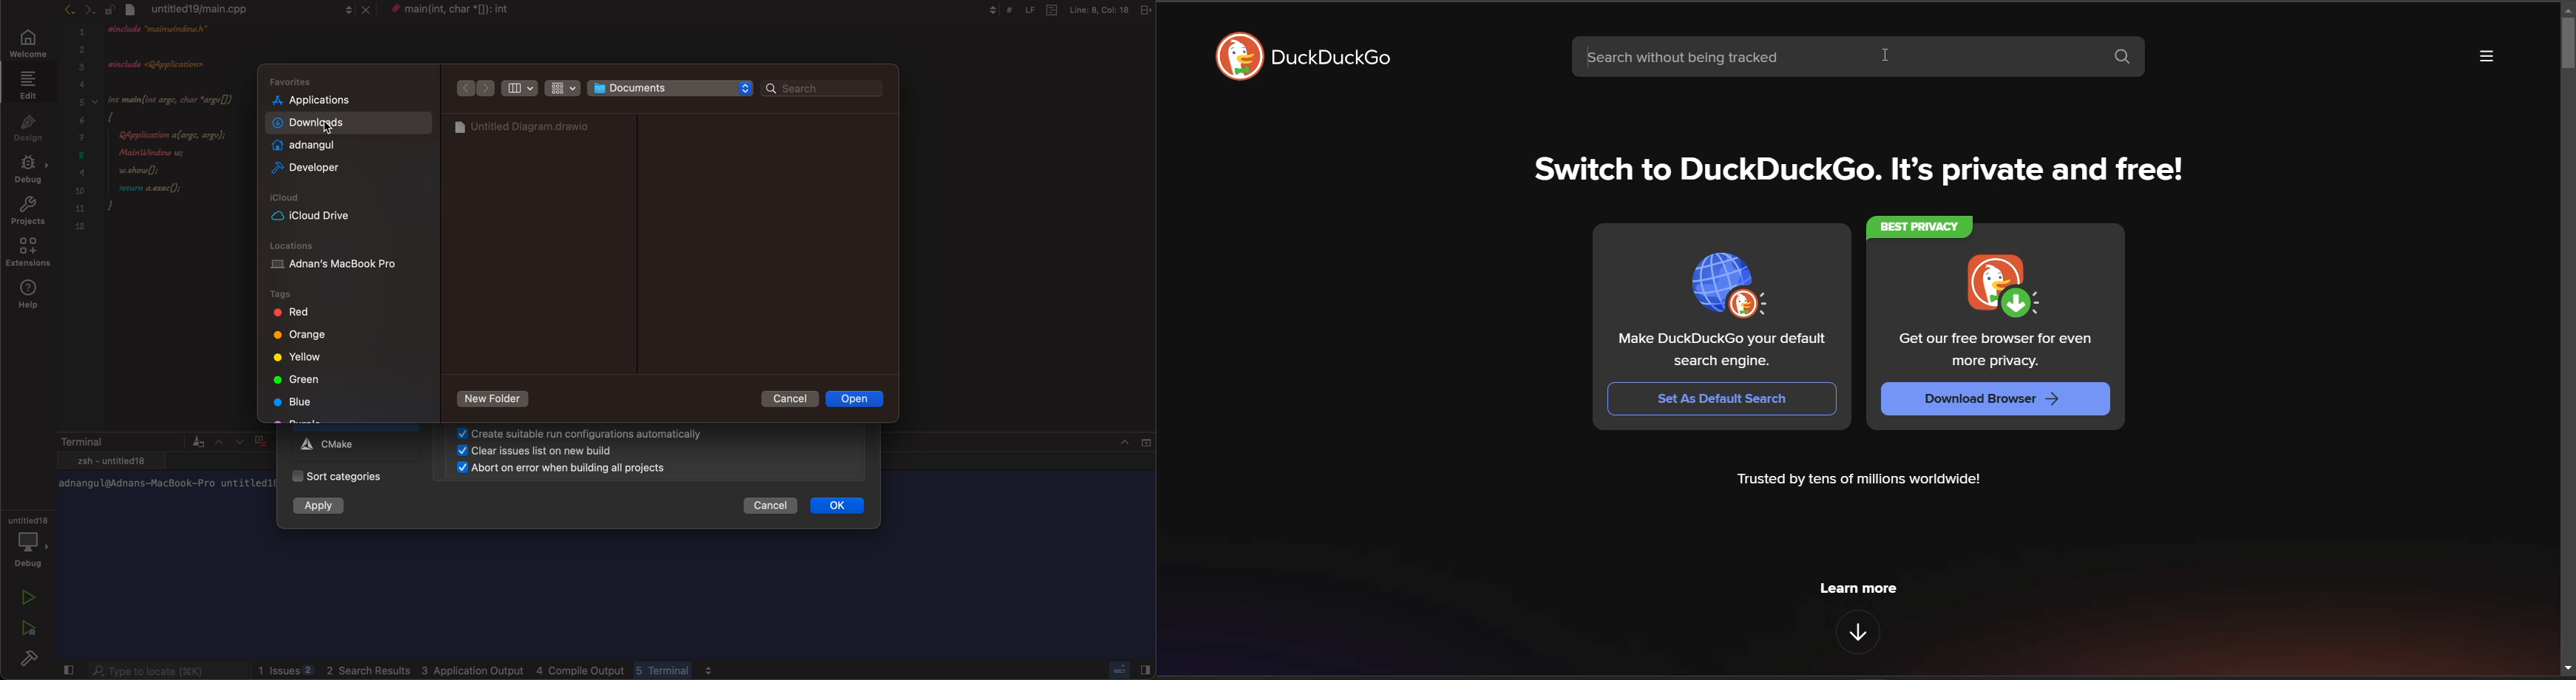  I want to click on arrows, so click(474, 88).